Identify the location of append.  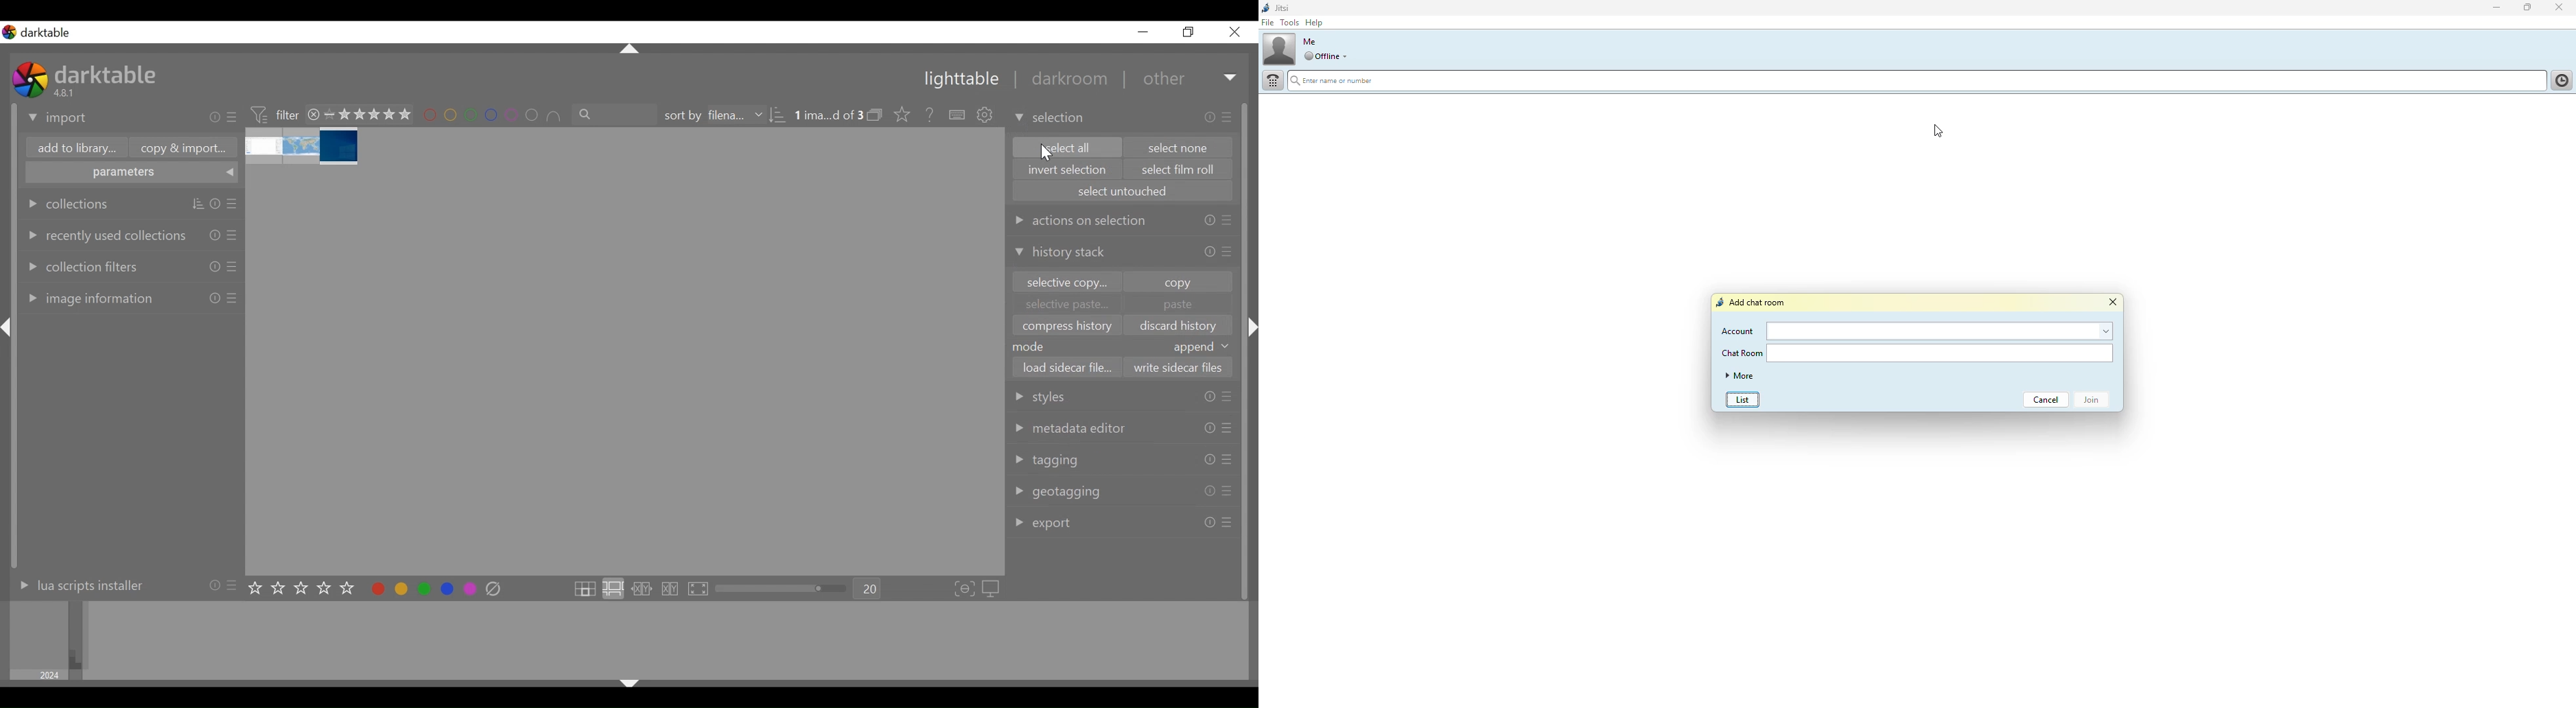
(1203, 347).